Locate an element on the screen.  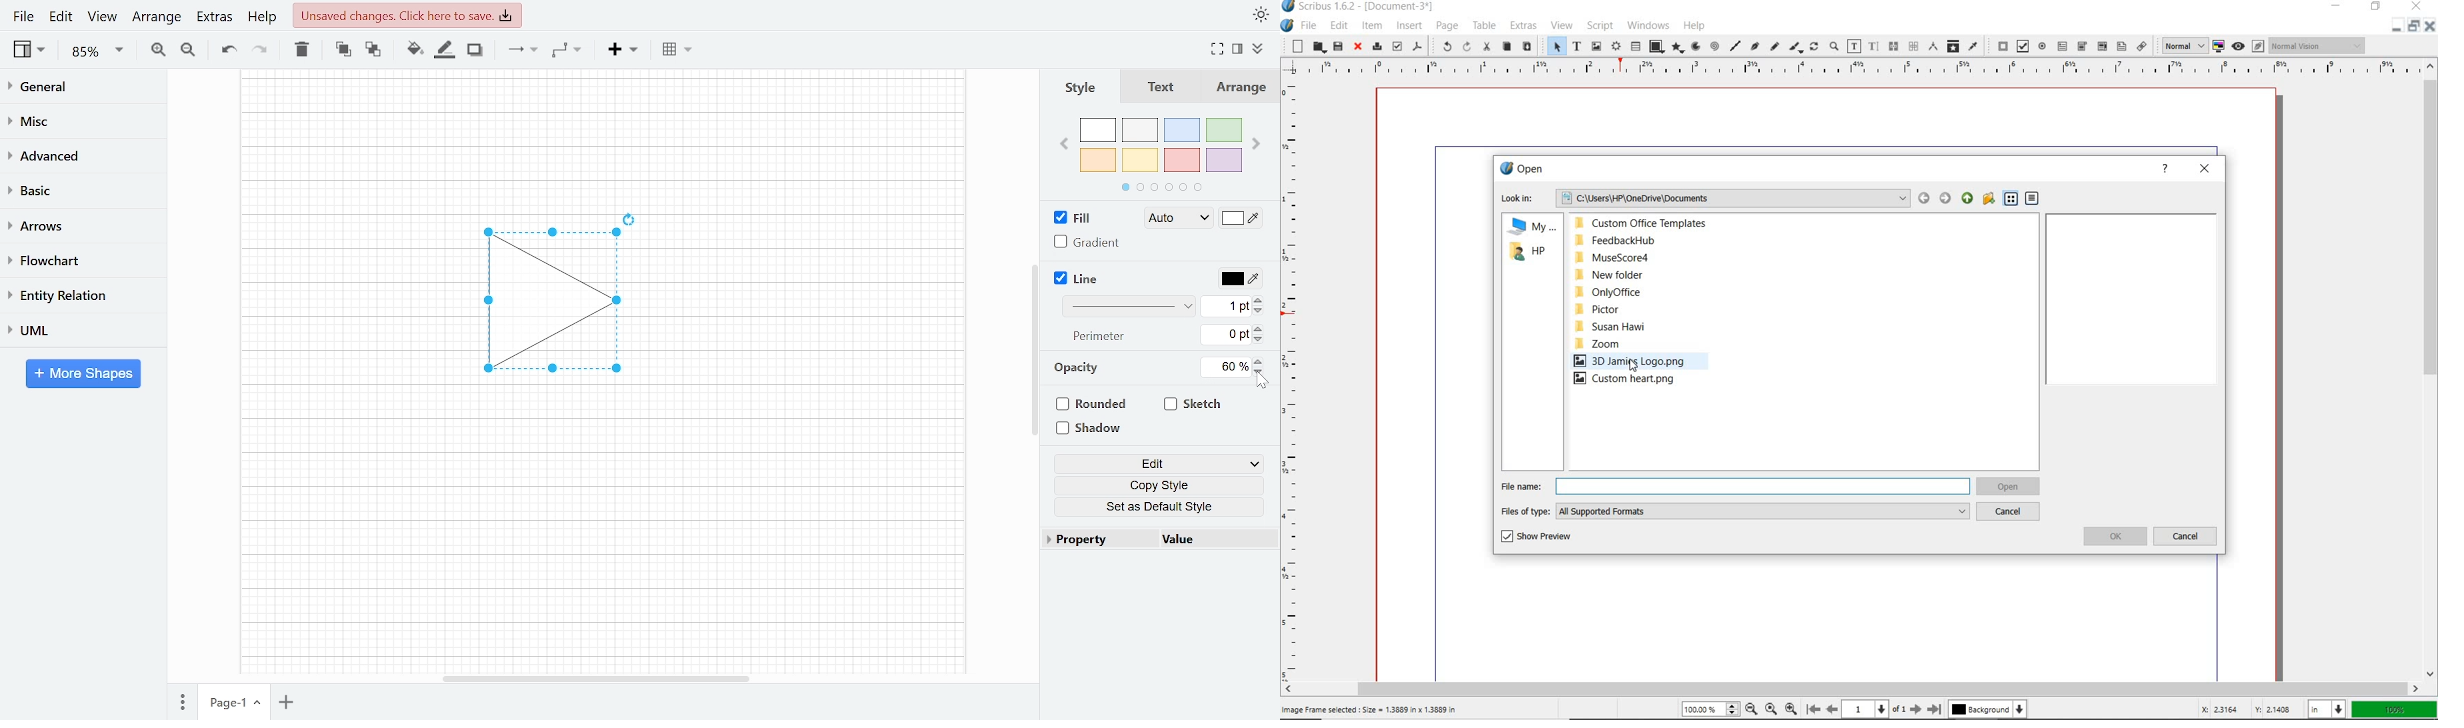
shape is located at coordinates (1656, 46).